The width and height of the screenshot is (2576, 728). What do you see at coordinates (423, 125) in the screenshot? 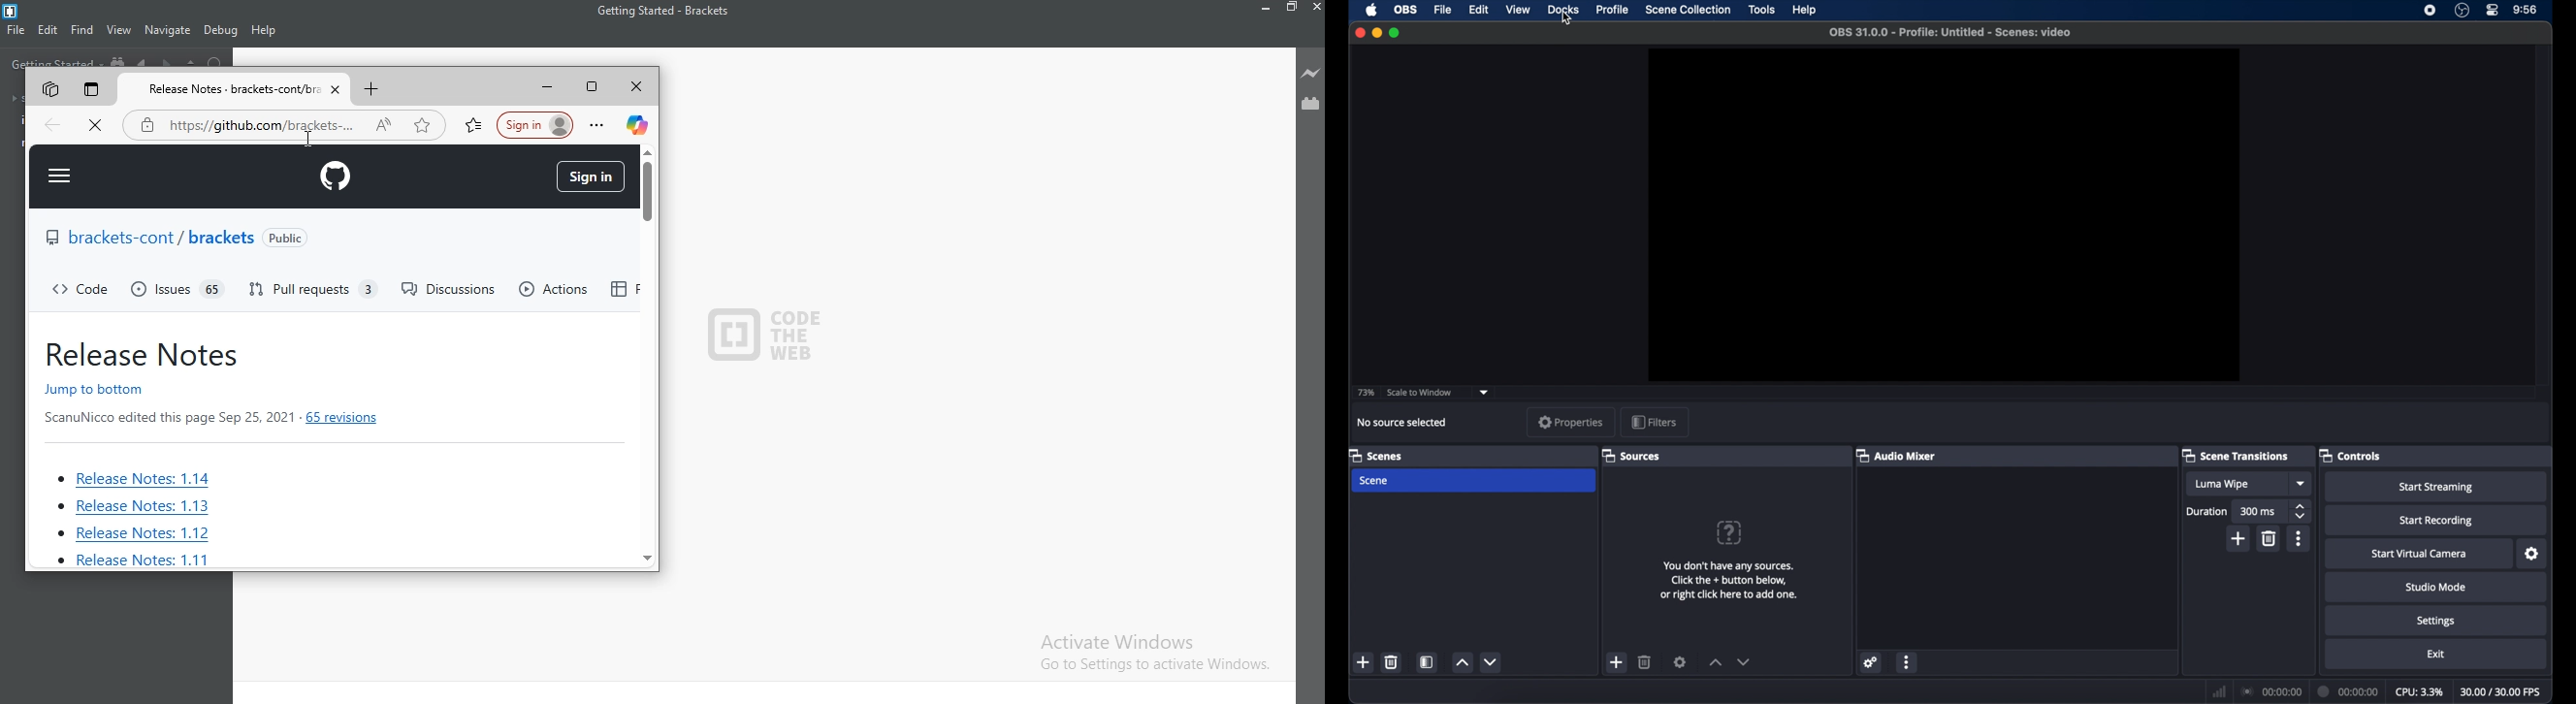
I see `favourite` at bounding box center [423, 125].